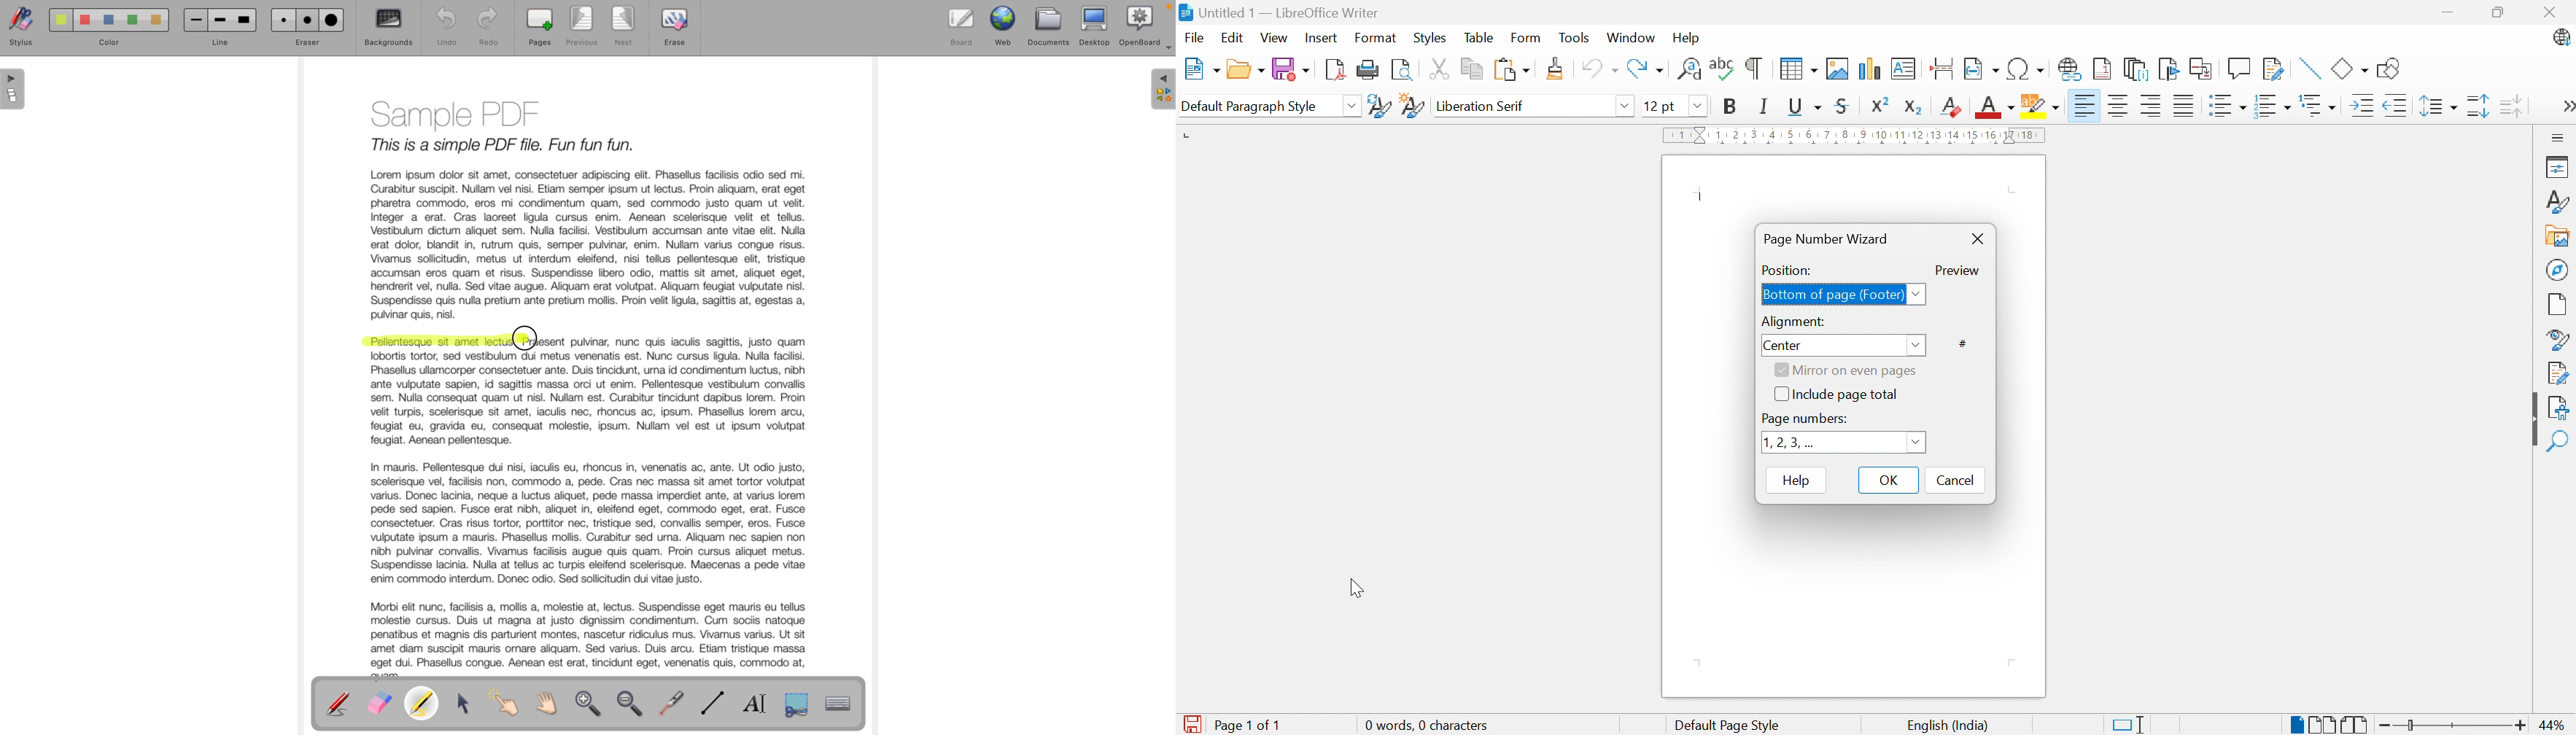 The width and height of the screenshot is (2576, 756). What do you see at coordinates (2226, 106) in the screenshot?
I see `Toggle unordered list` at bounding box center [2226, 106].